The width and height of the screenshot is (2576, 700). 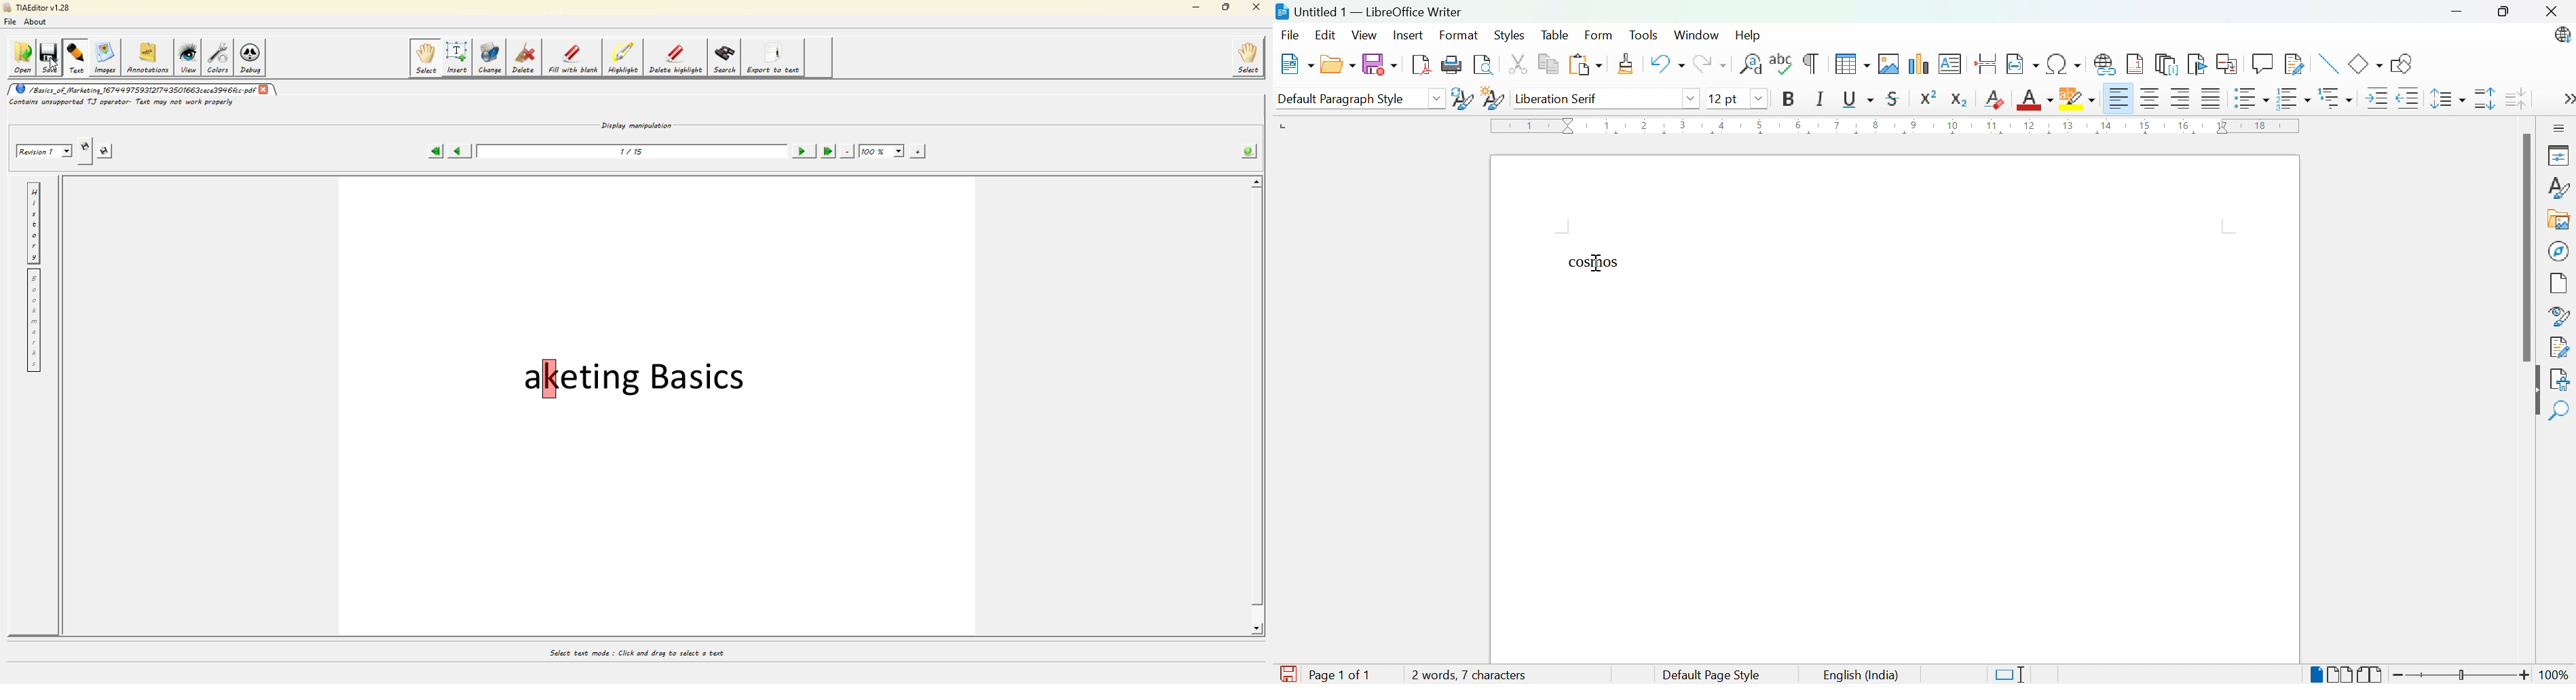 I want to click on Drop down, so click(x=1761, y=99).